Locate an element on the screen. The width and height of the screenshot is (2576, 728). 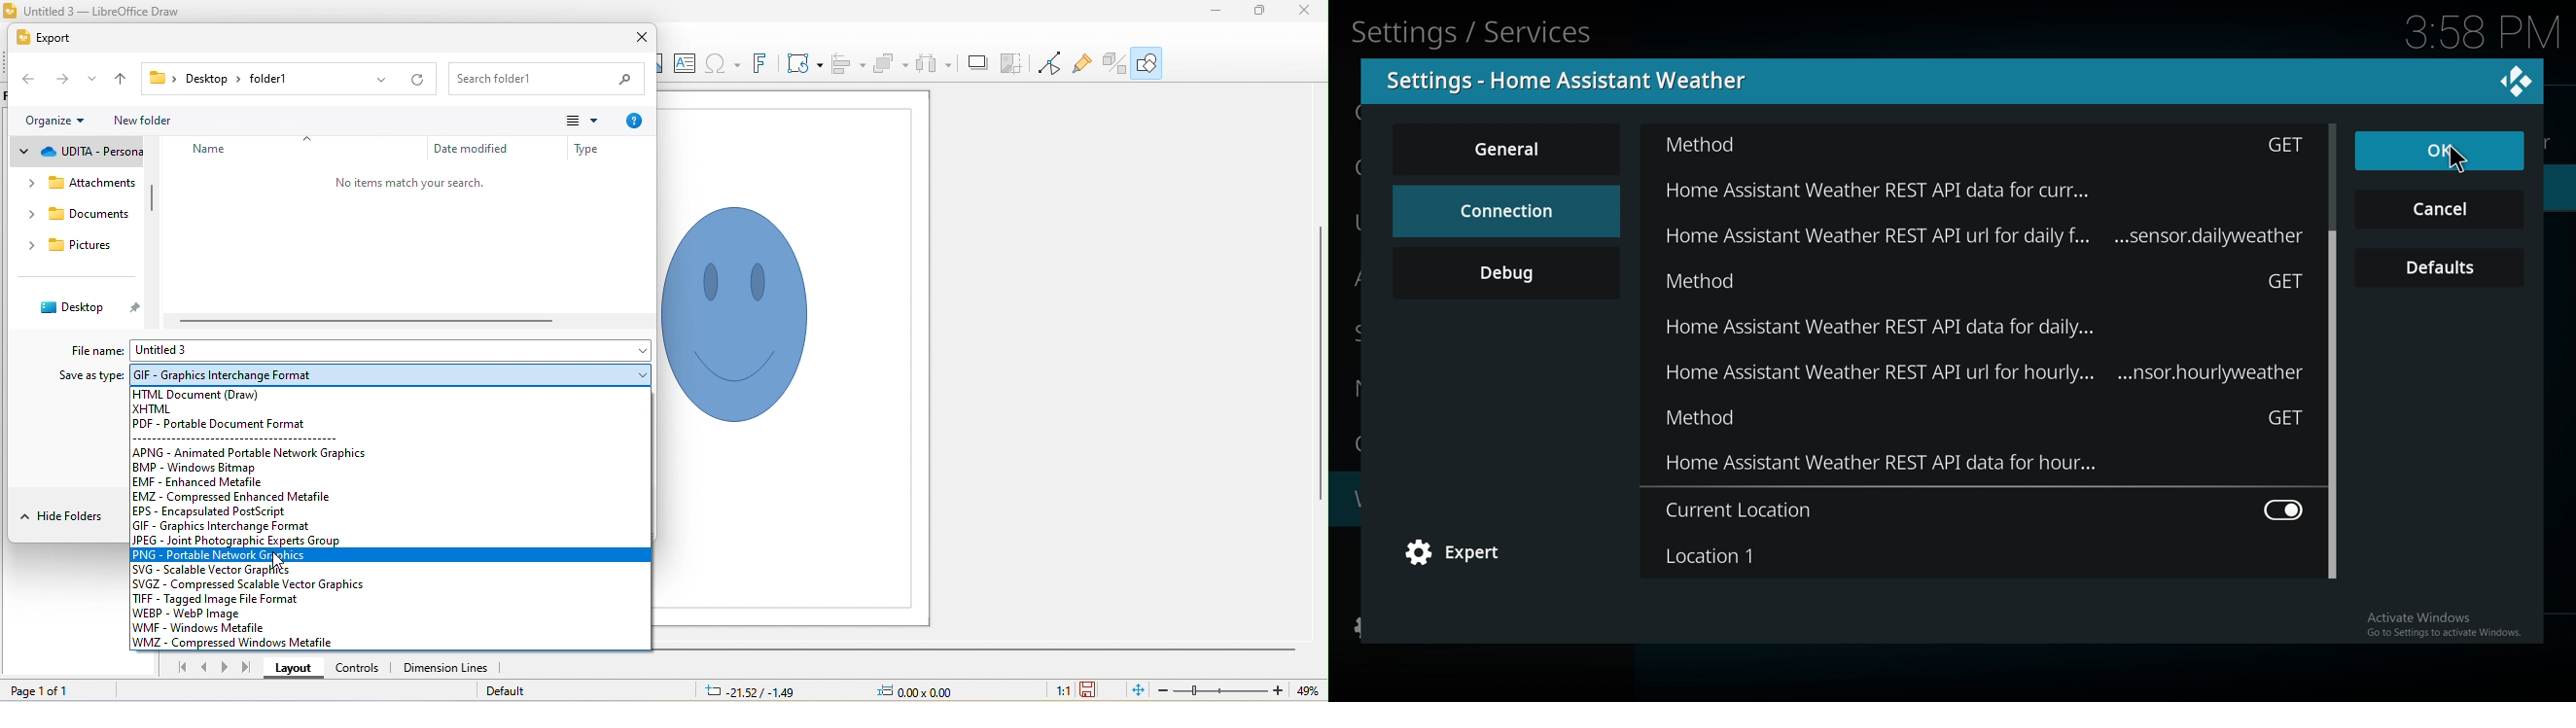
scroll bar is located at coordinates (2335, 350).